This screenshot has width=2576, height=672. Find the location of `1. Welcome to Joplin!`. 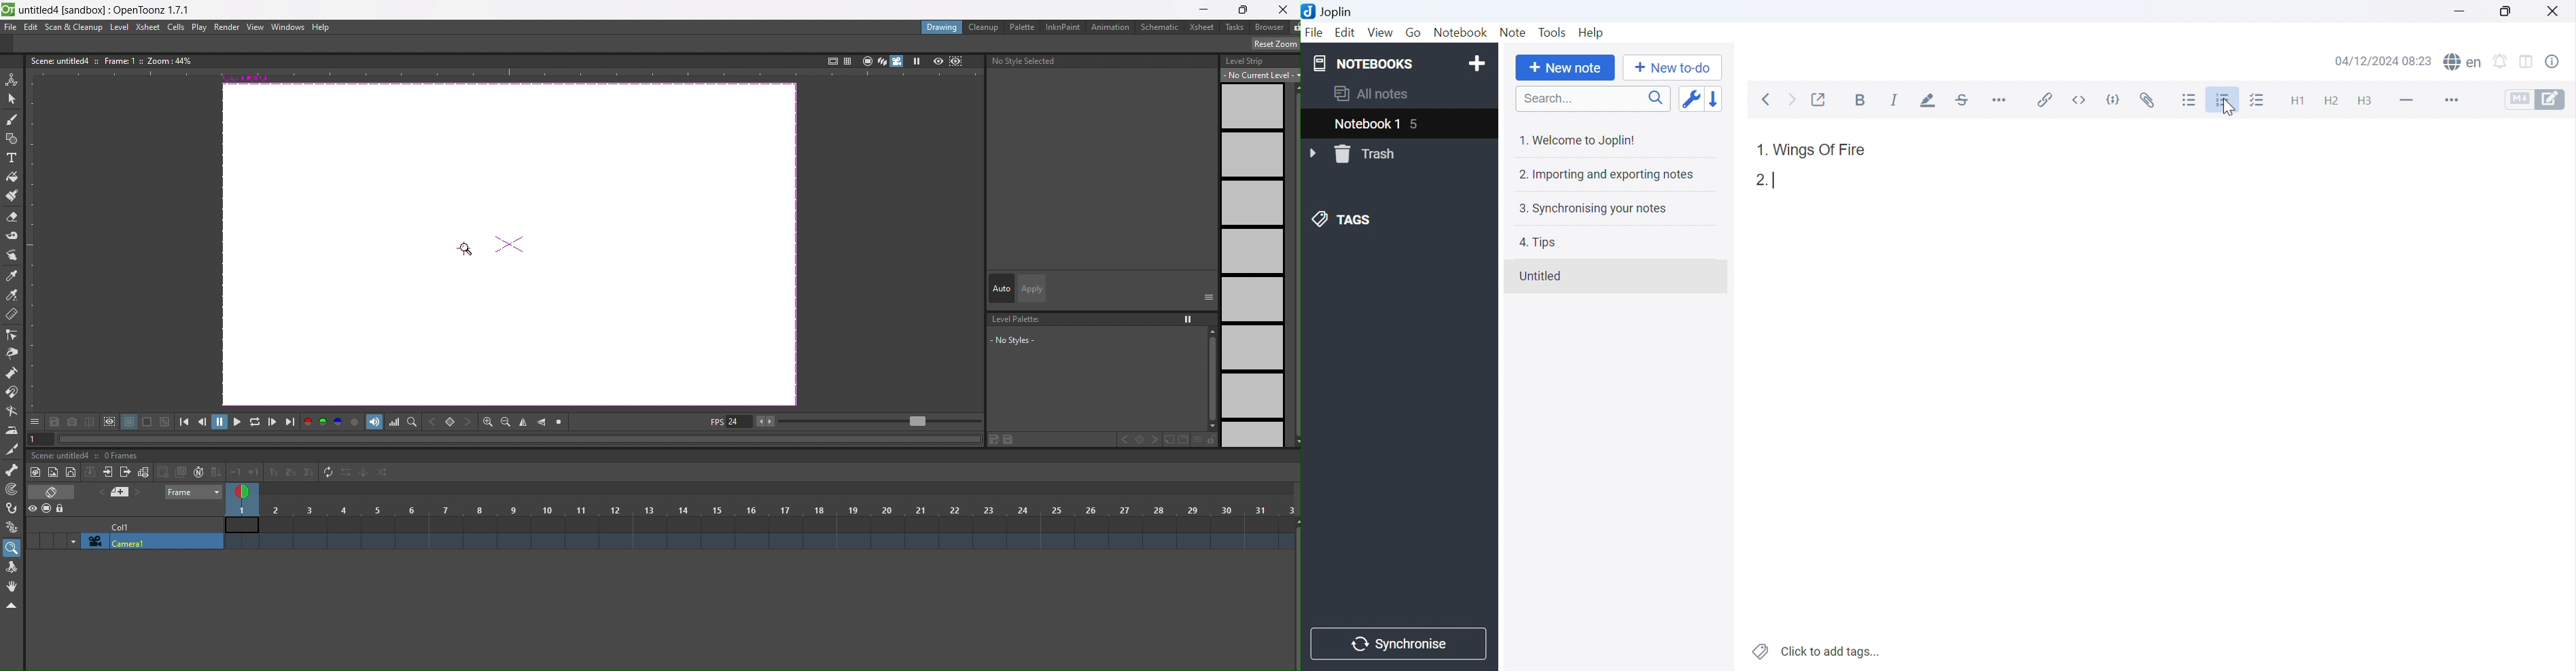

1. Welcome to Joplin! is located at coordinates (1576, 140).